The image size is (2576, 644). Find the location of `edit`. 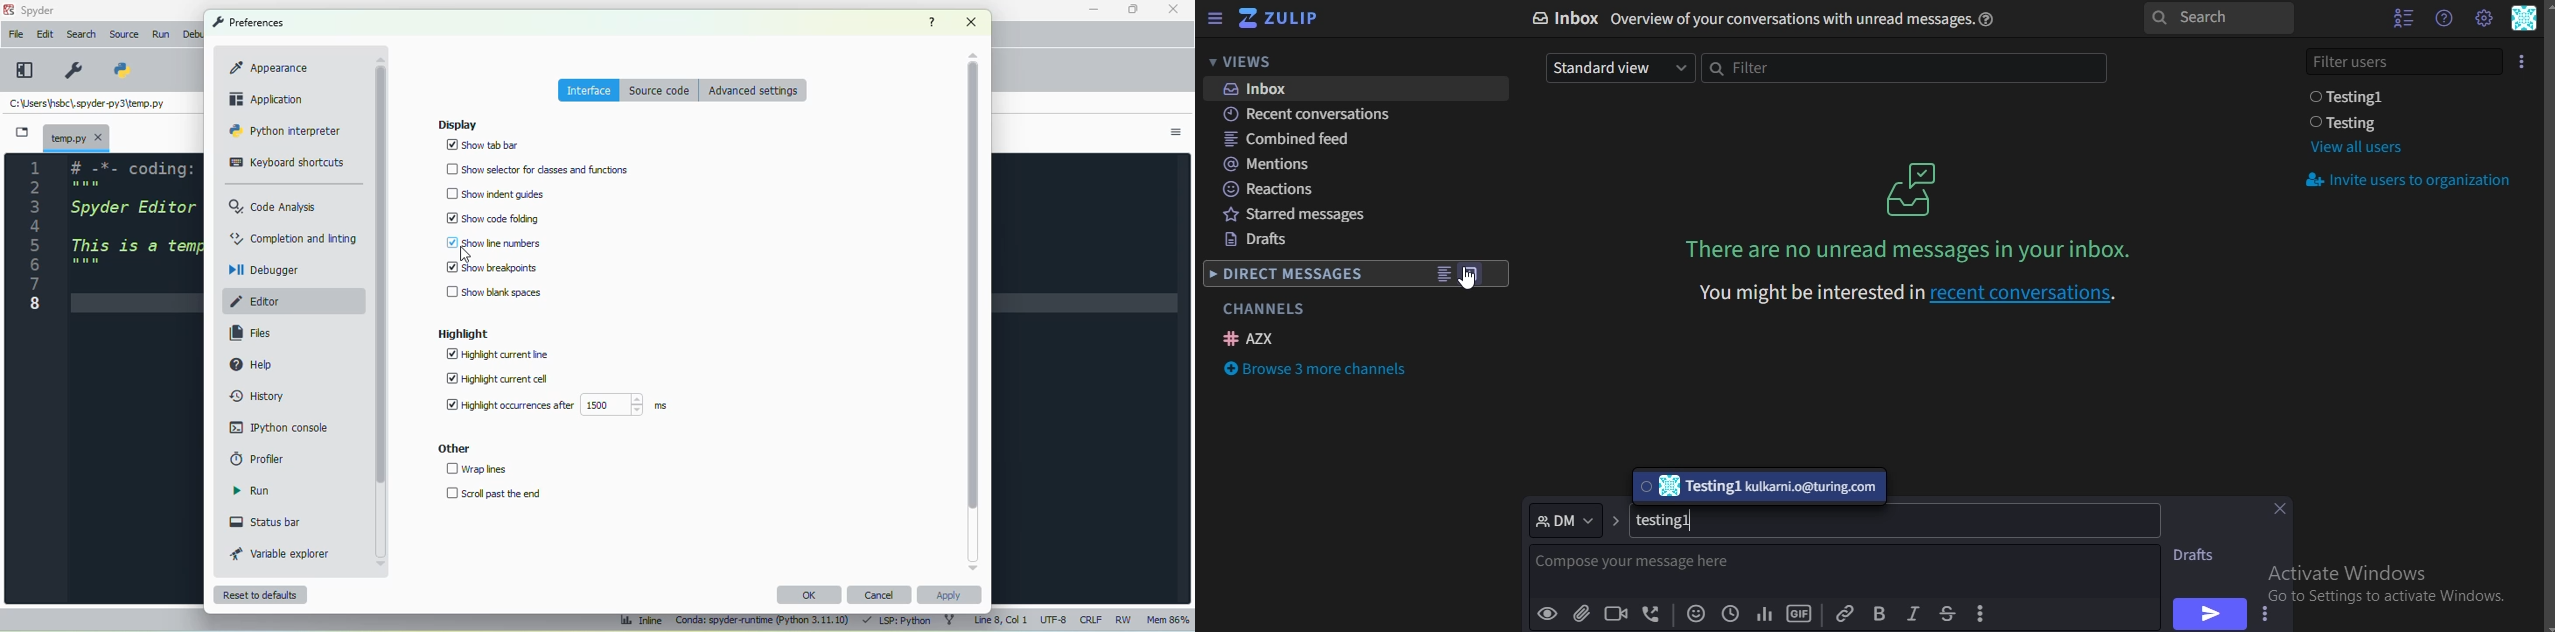

edit is located at coordinates (46, 34).